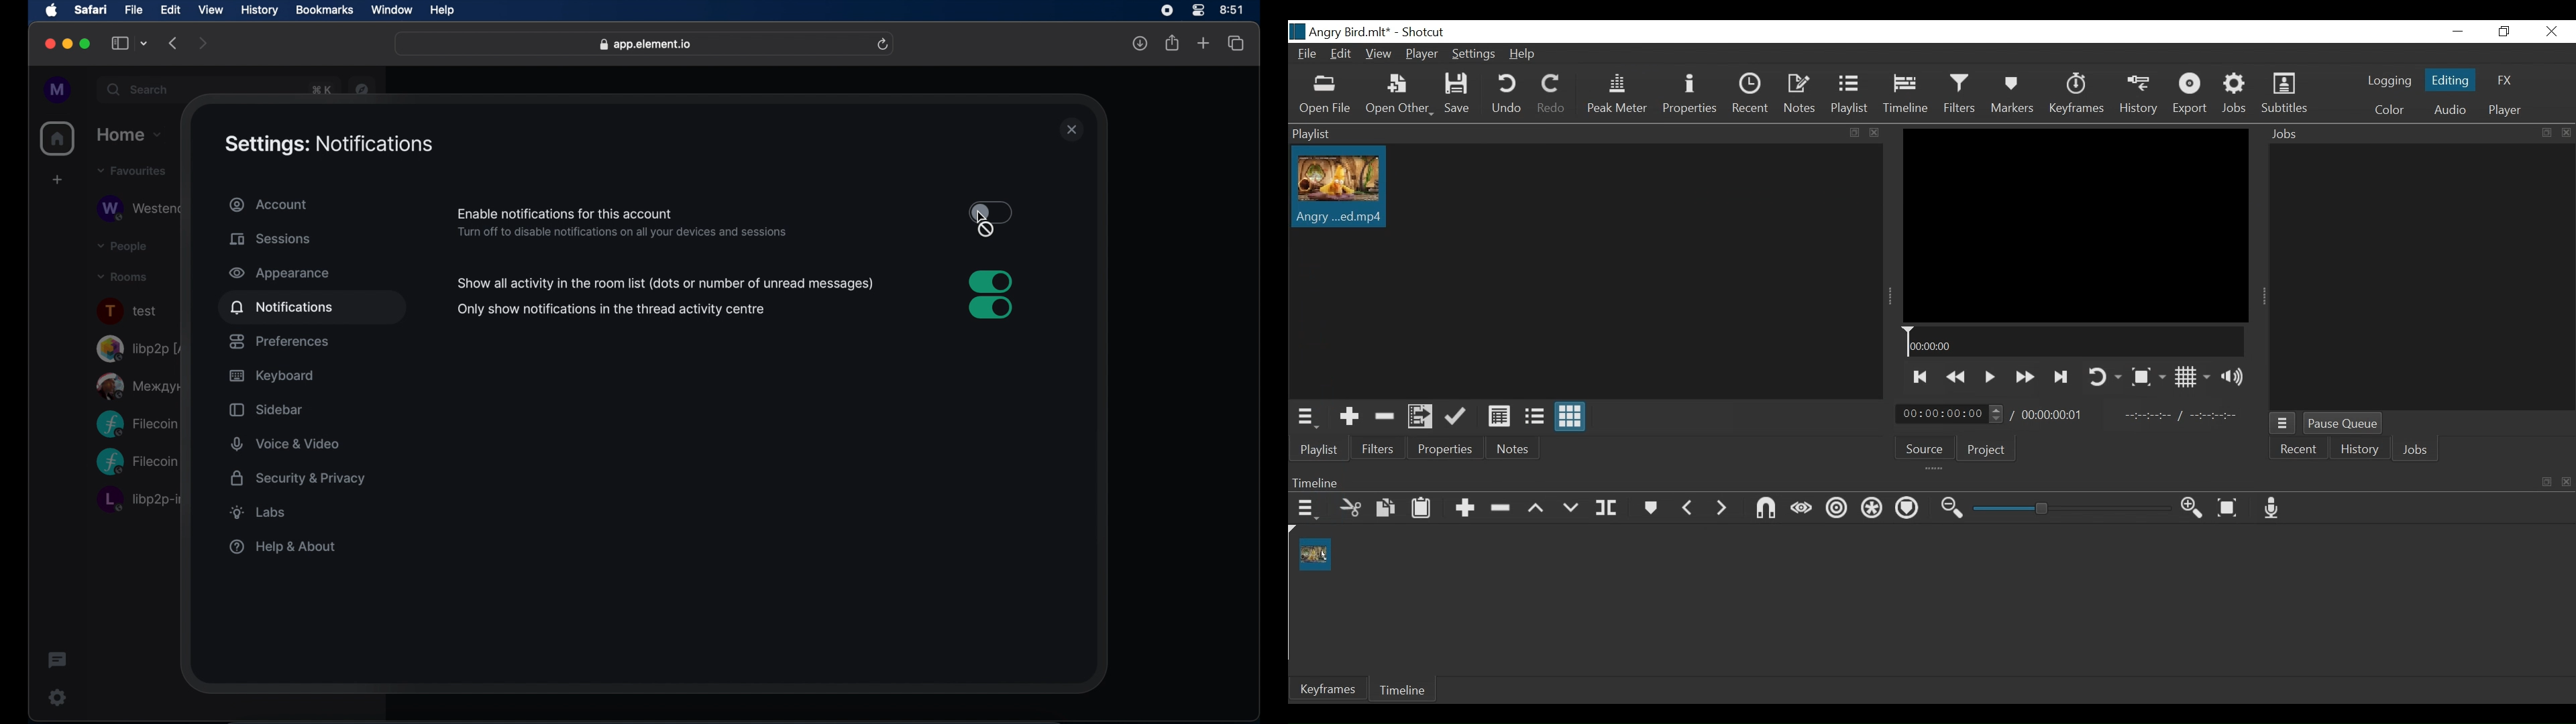  I want to click on player, so click(2505, 110).